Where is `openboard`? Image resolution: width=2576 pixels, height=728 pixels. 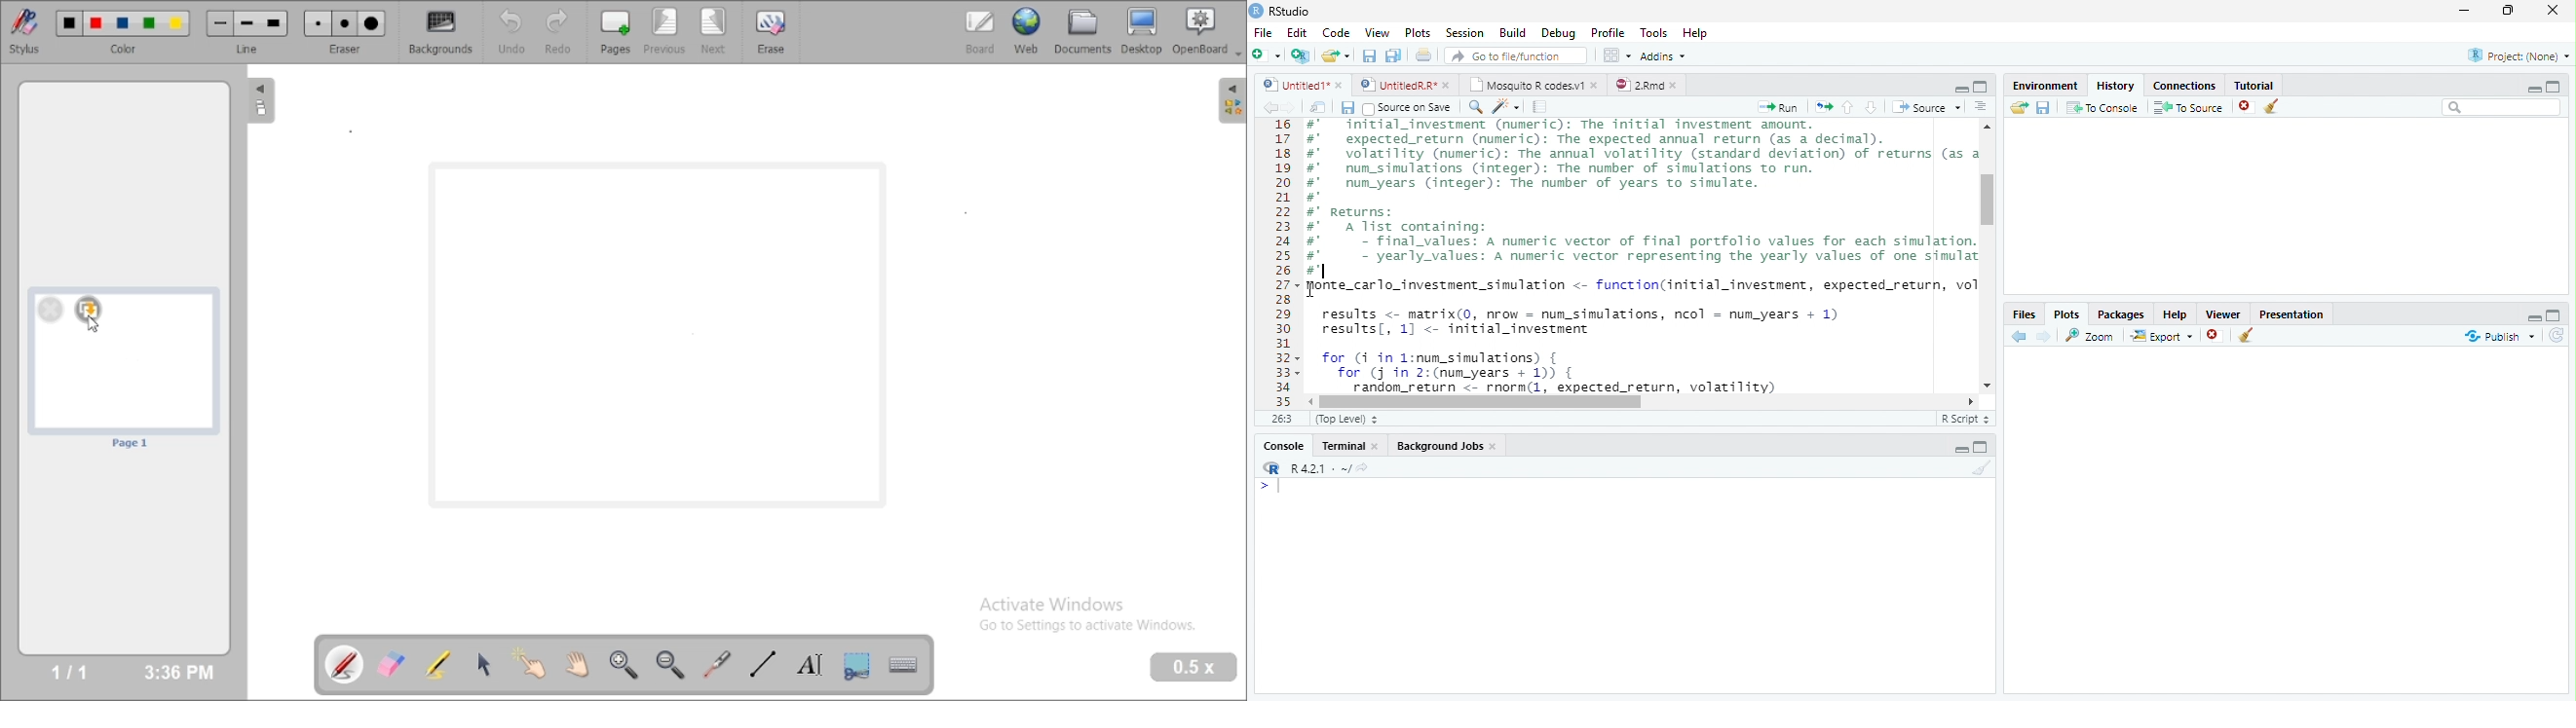
openboard is located at coordinates (1207, 32).